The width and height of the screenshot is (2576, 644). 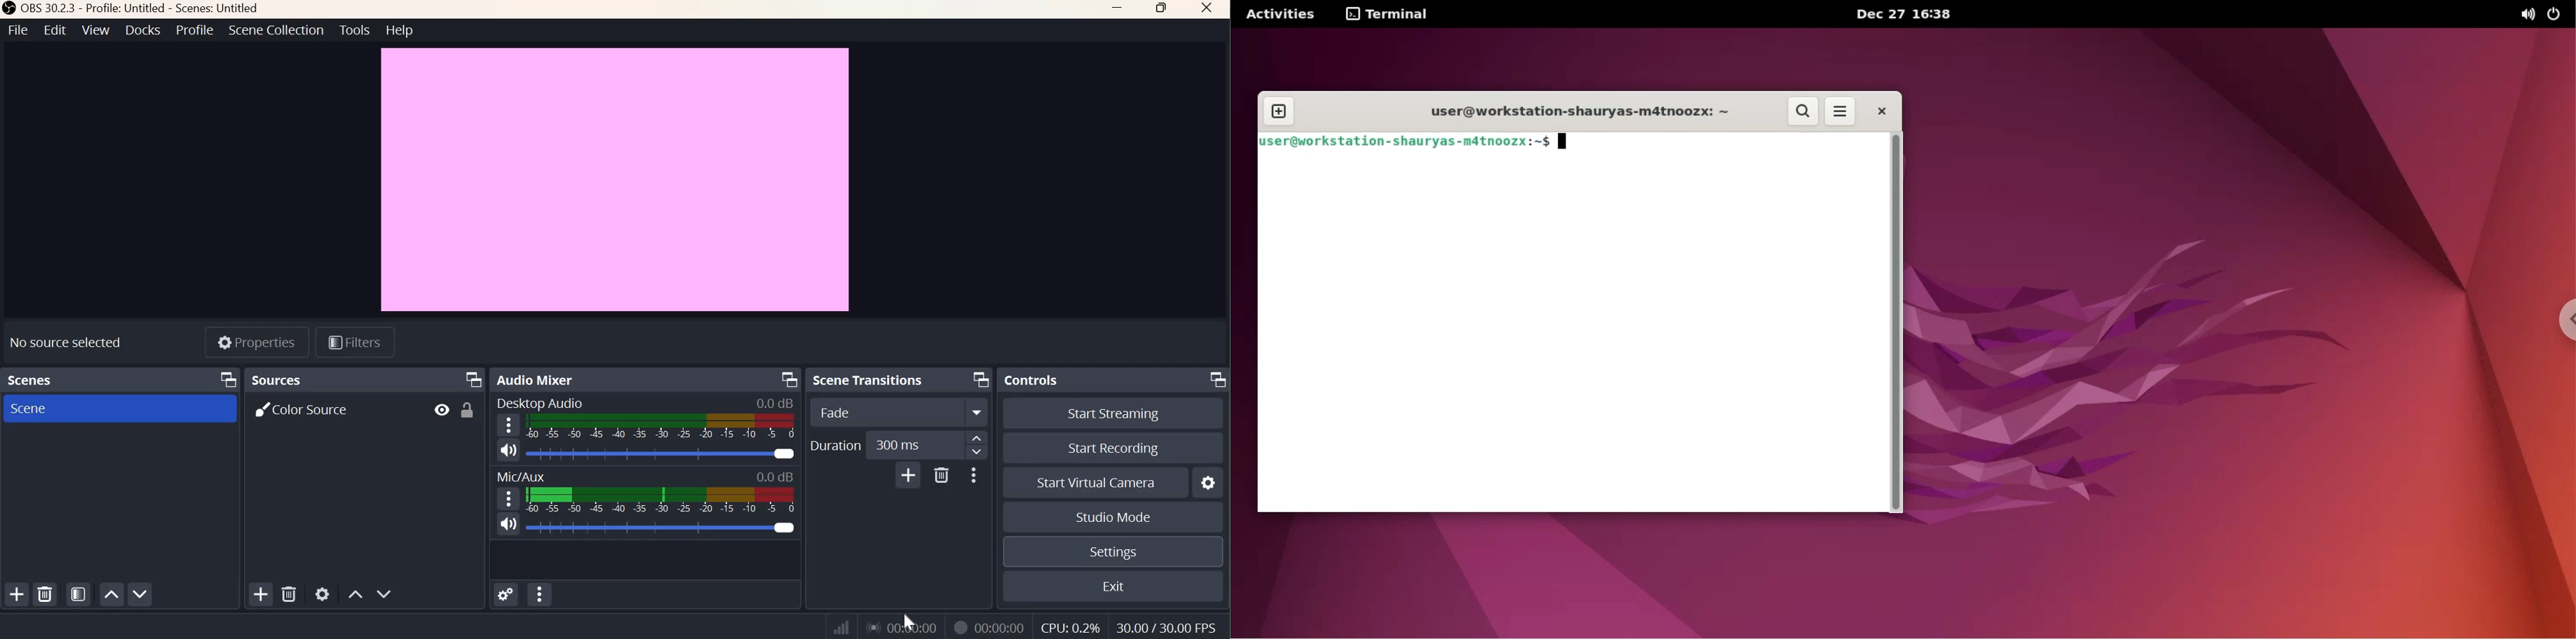 I want to click on Duration Input, so click(x=925, y=444).